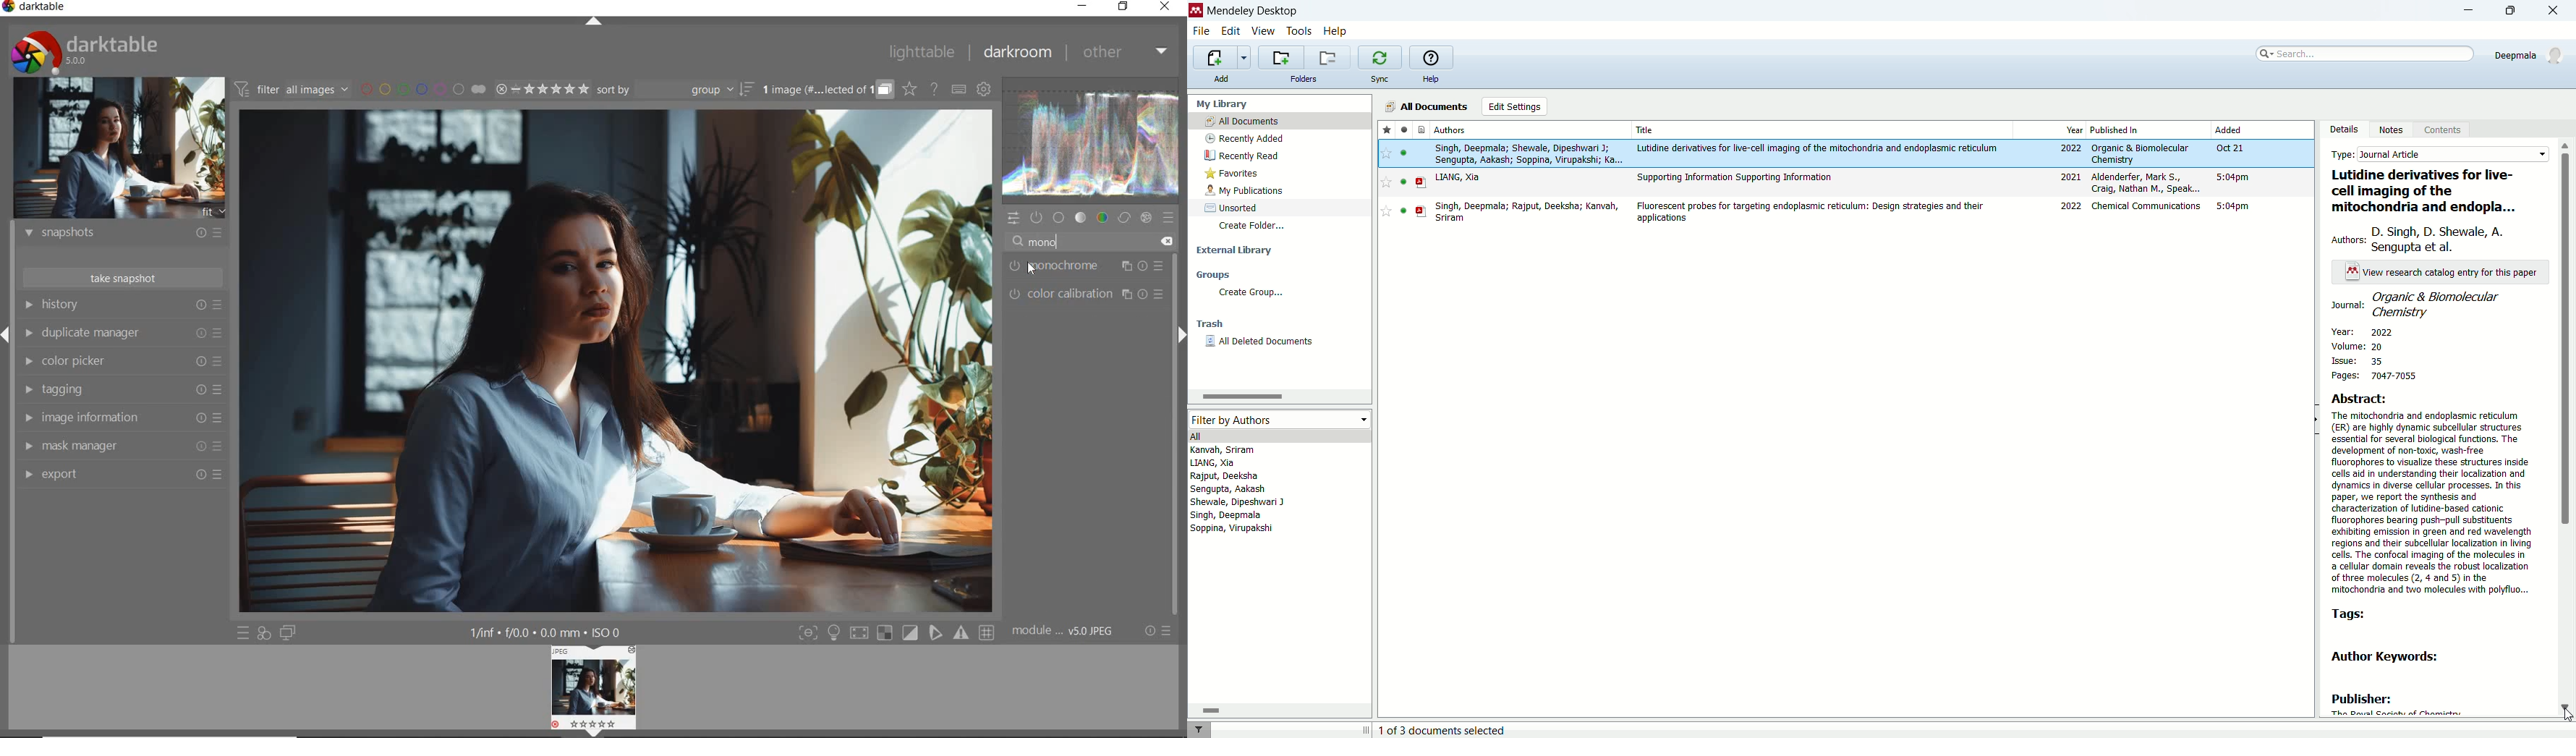 This screenshot has width=2576, height=756. Describe the element at coordinates (120, 475) in the screenshot. I see `export` at that location.